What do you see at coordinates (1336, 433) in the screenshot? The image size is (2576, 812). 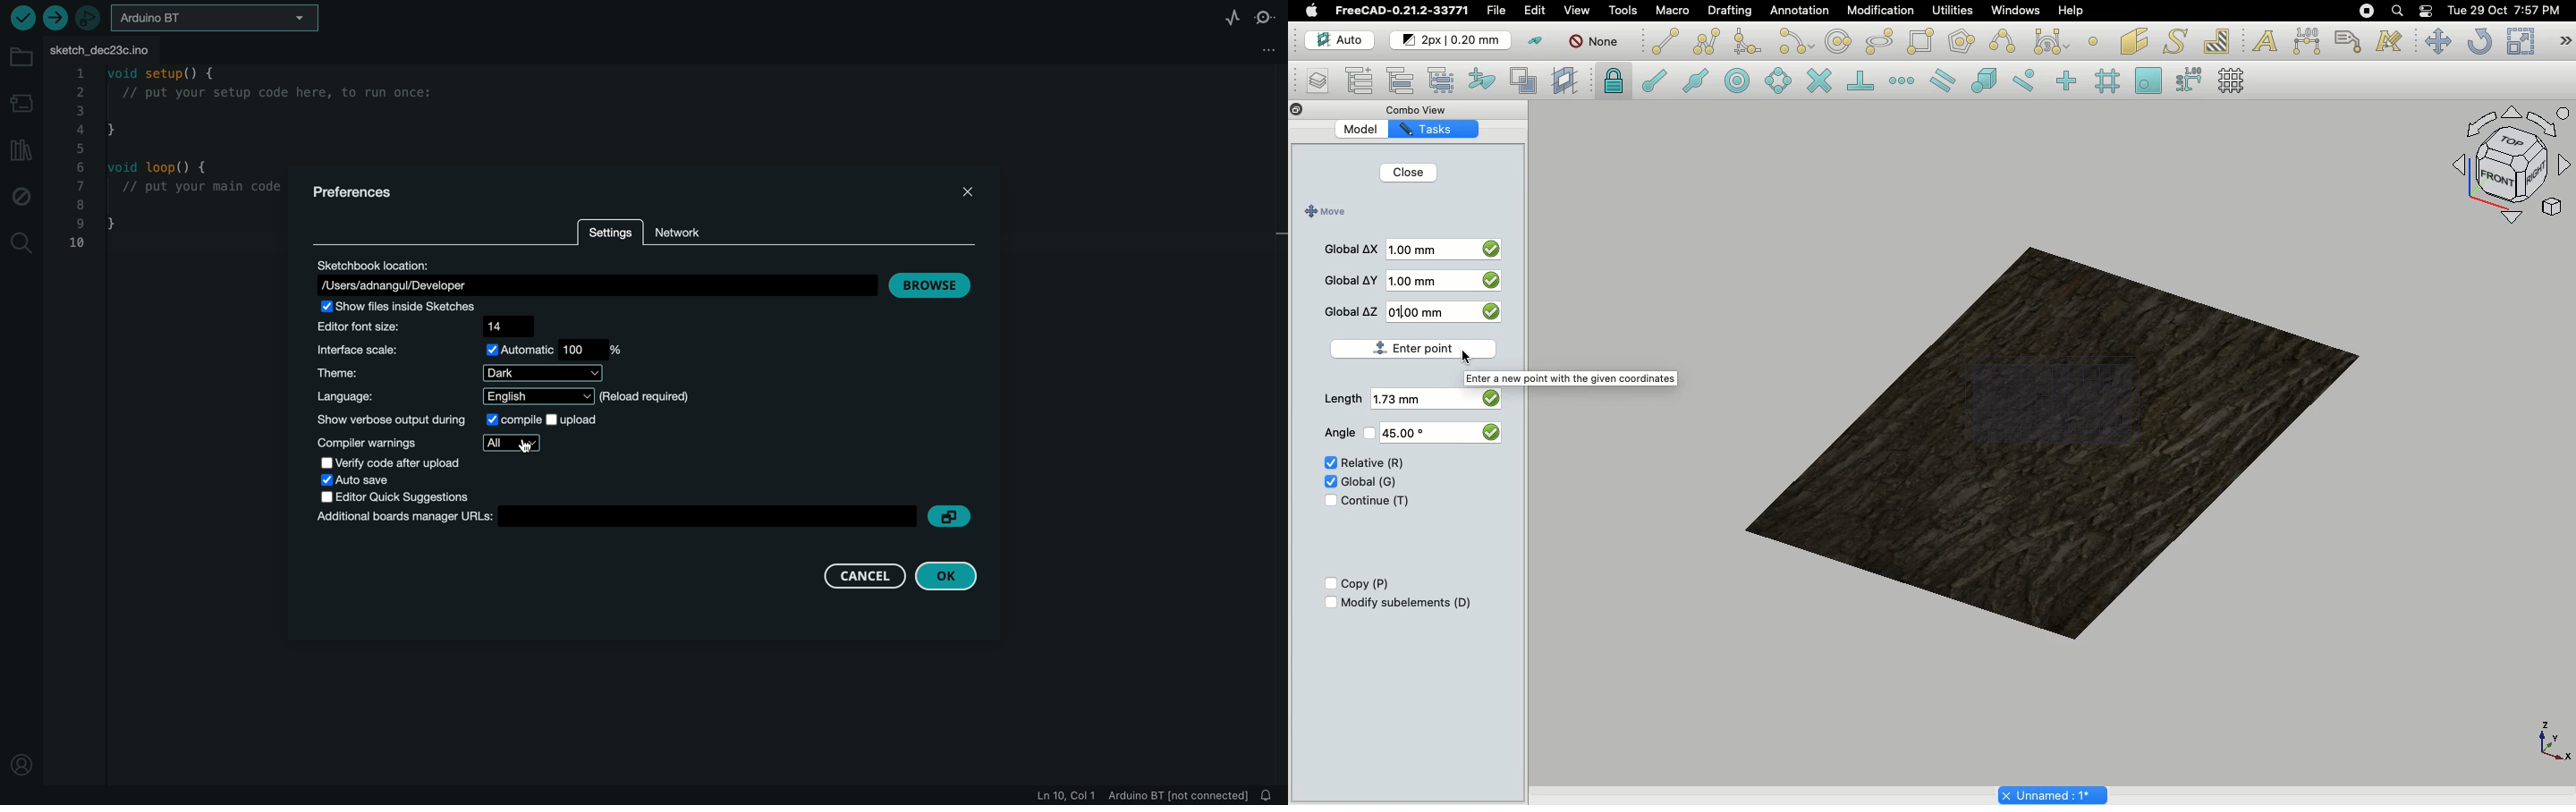 I see `Angle` at bounding box center [1336, 433].